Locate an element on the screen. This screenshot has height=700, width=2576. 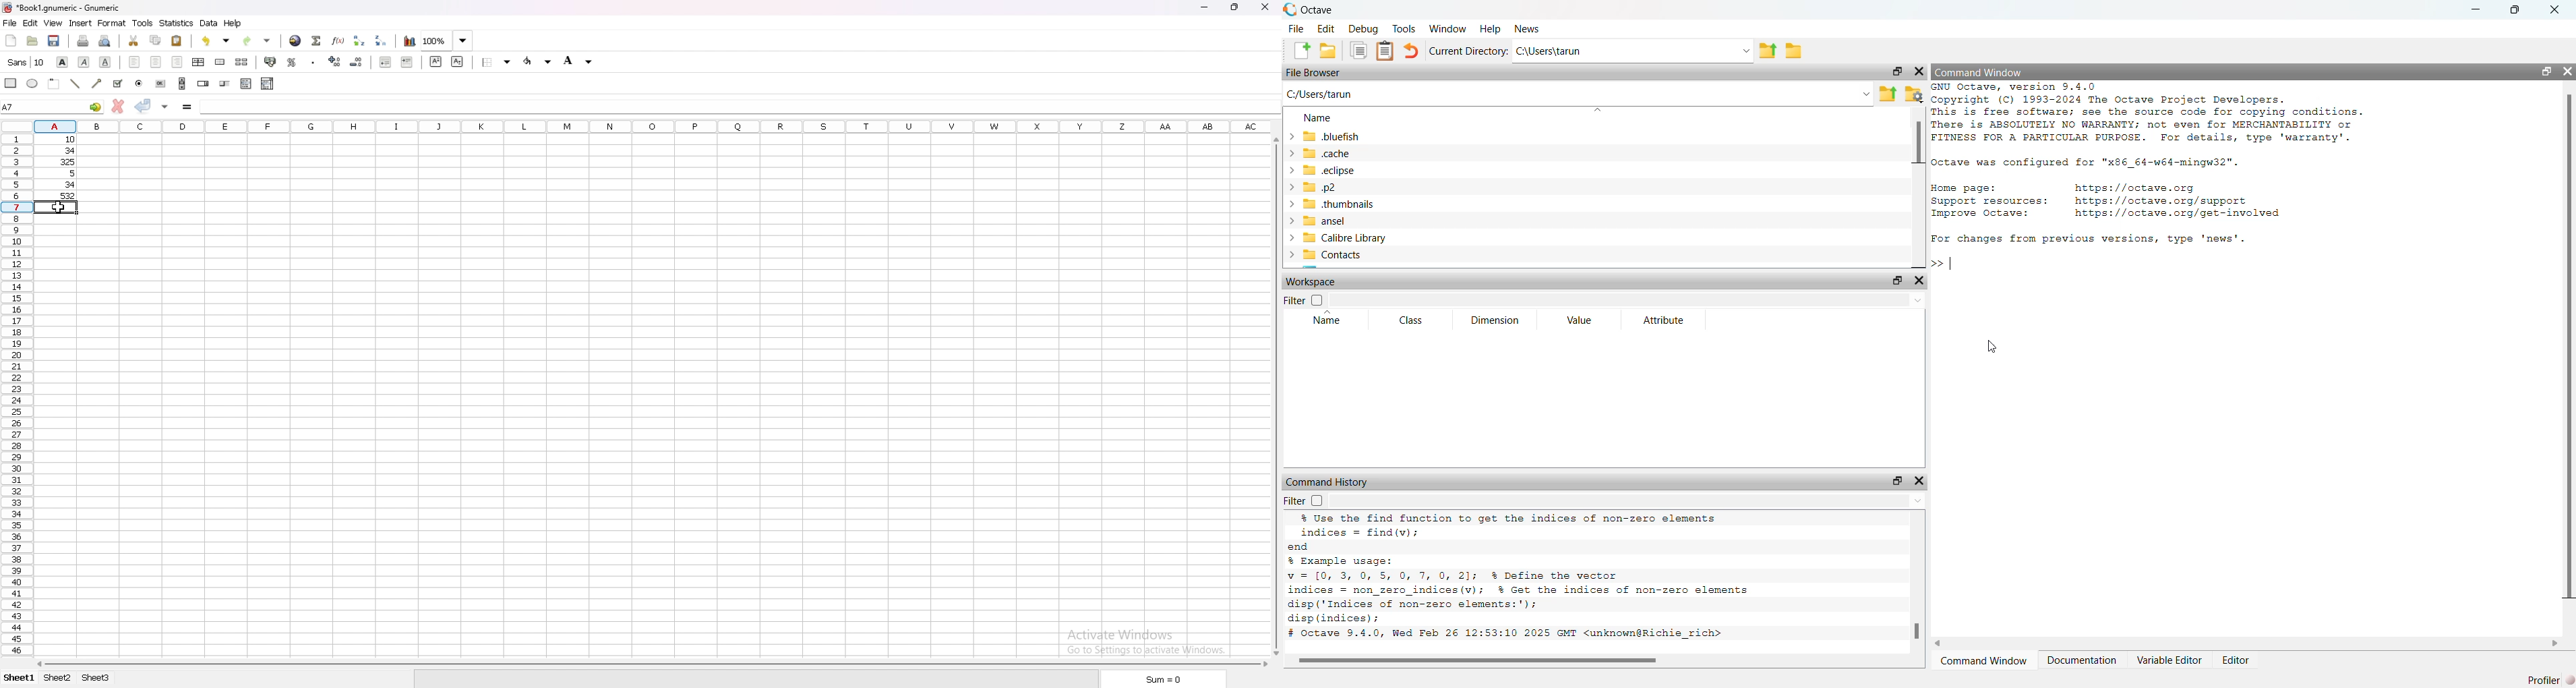
eclipse is located at coordinates (1325, 171).